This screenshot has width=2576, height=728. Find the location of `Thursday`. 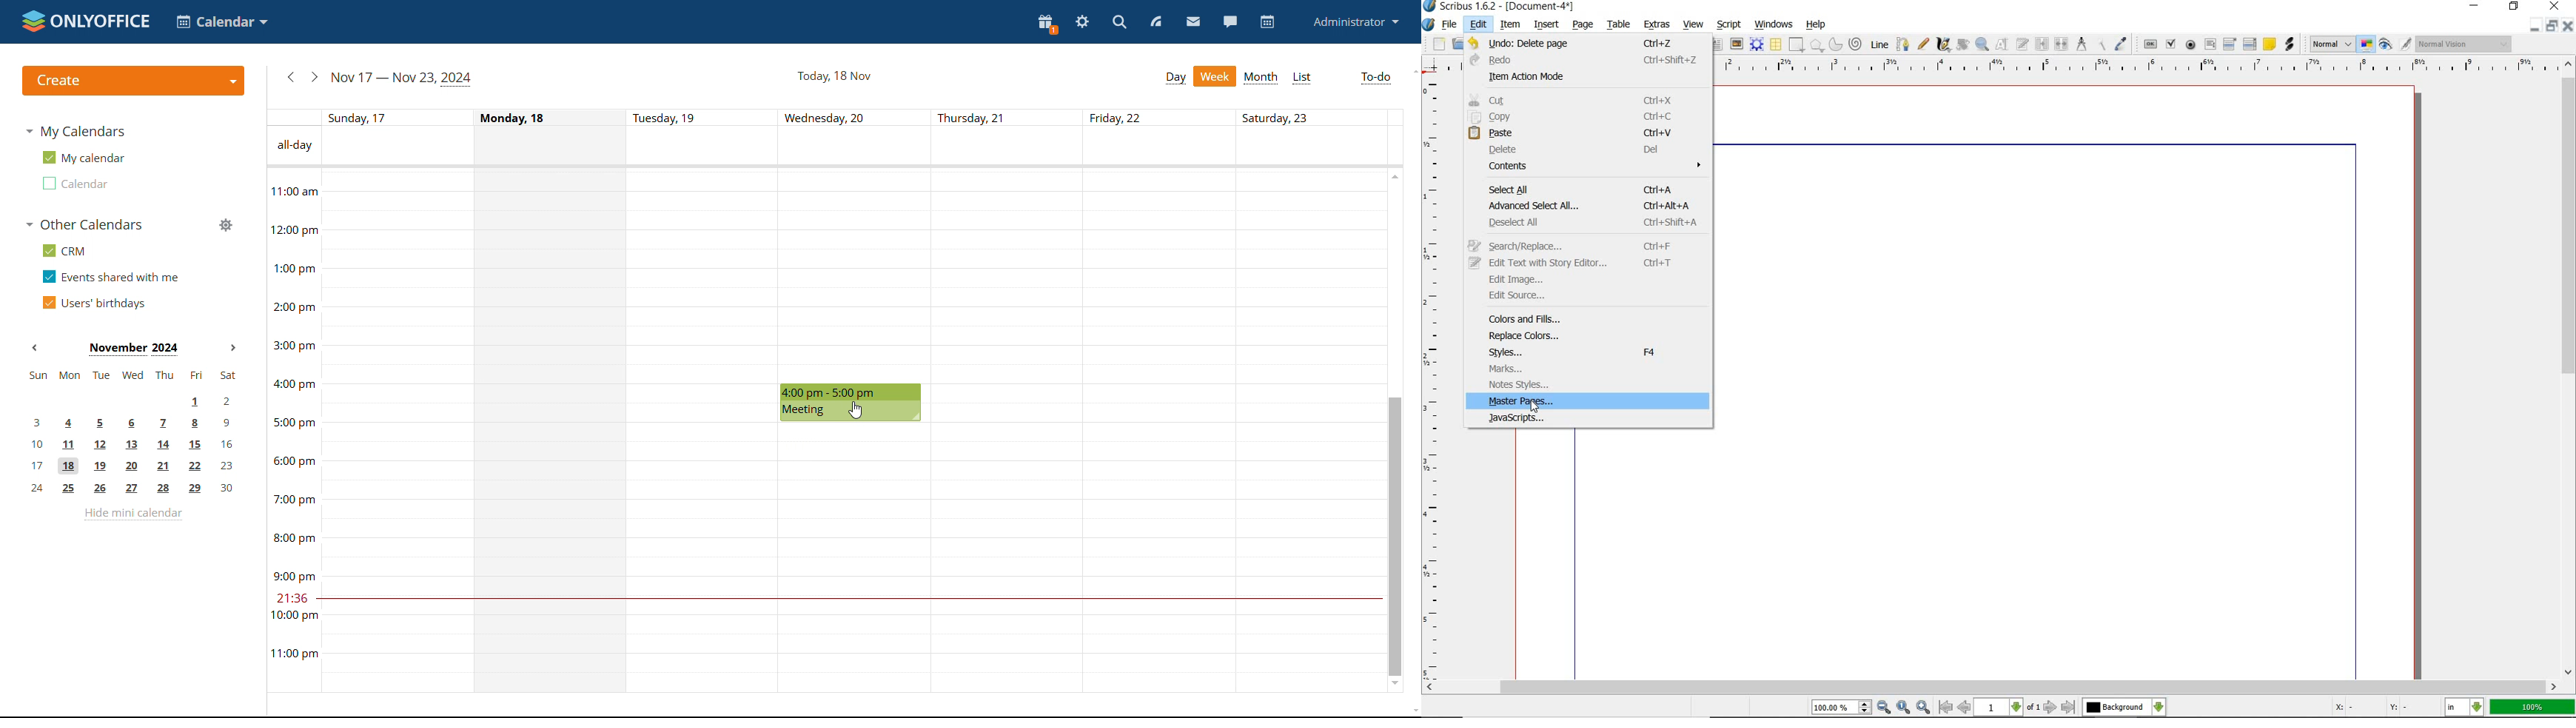

Thursday is located at coordinates (1007, 431).